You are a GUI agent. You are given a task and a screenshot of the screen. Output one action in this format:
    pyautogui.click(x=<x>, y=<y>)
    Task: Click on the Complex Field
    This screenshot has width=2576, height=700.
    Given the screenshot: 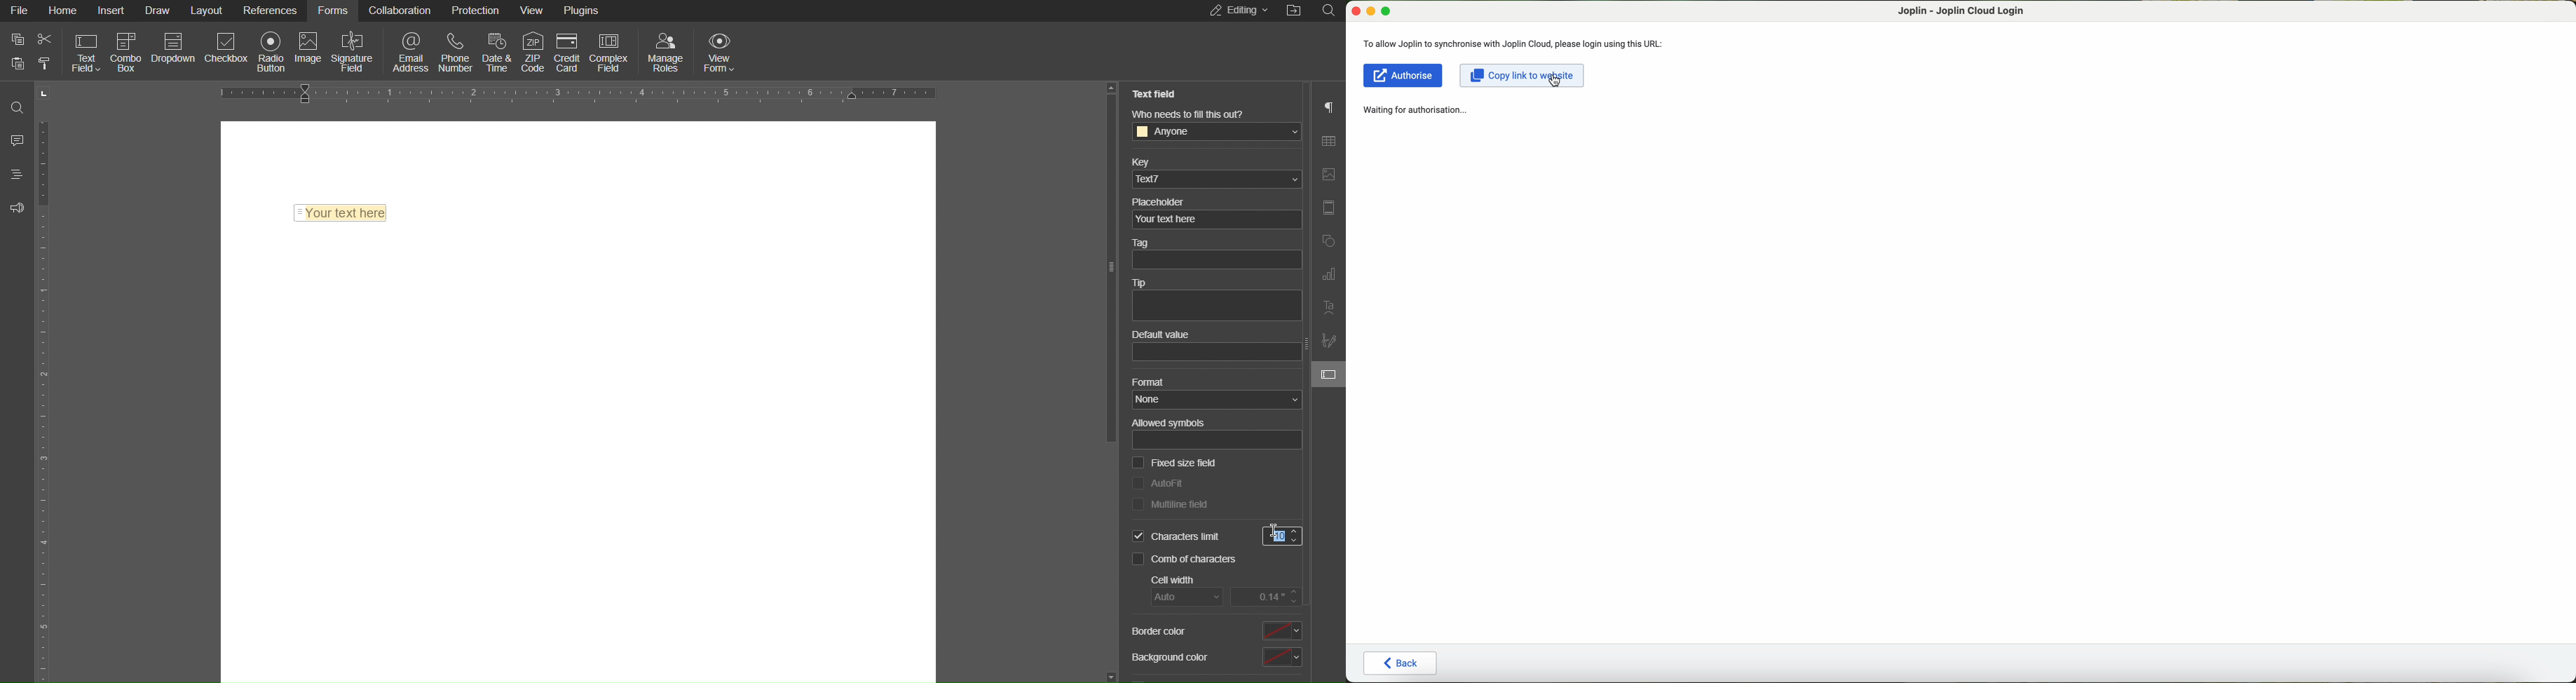 What is the action you would take?
    pyautogui.click(x=610, y=49)
    